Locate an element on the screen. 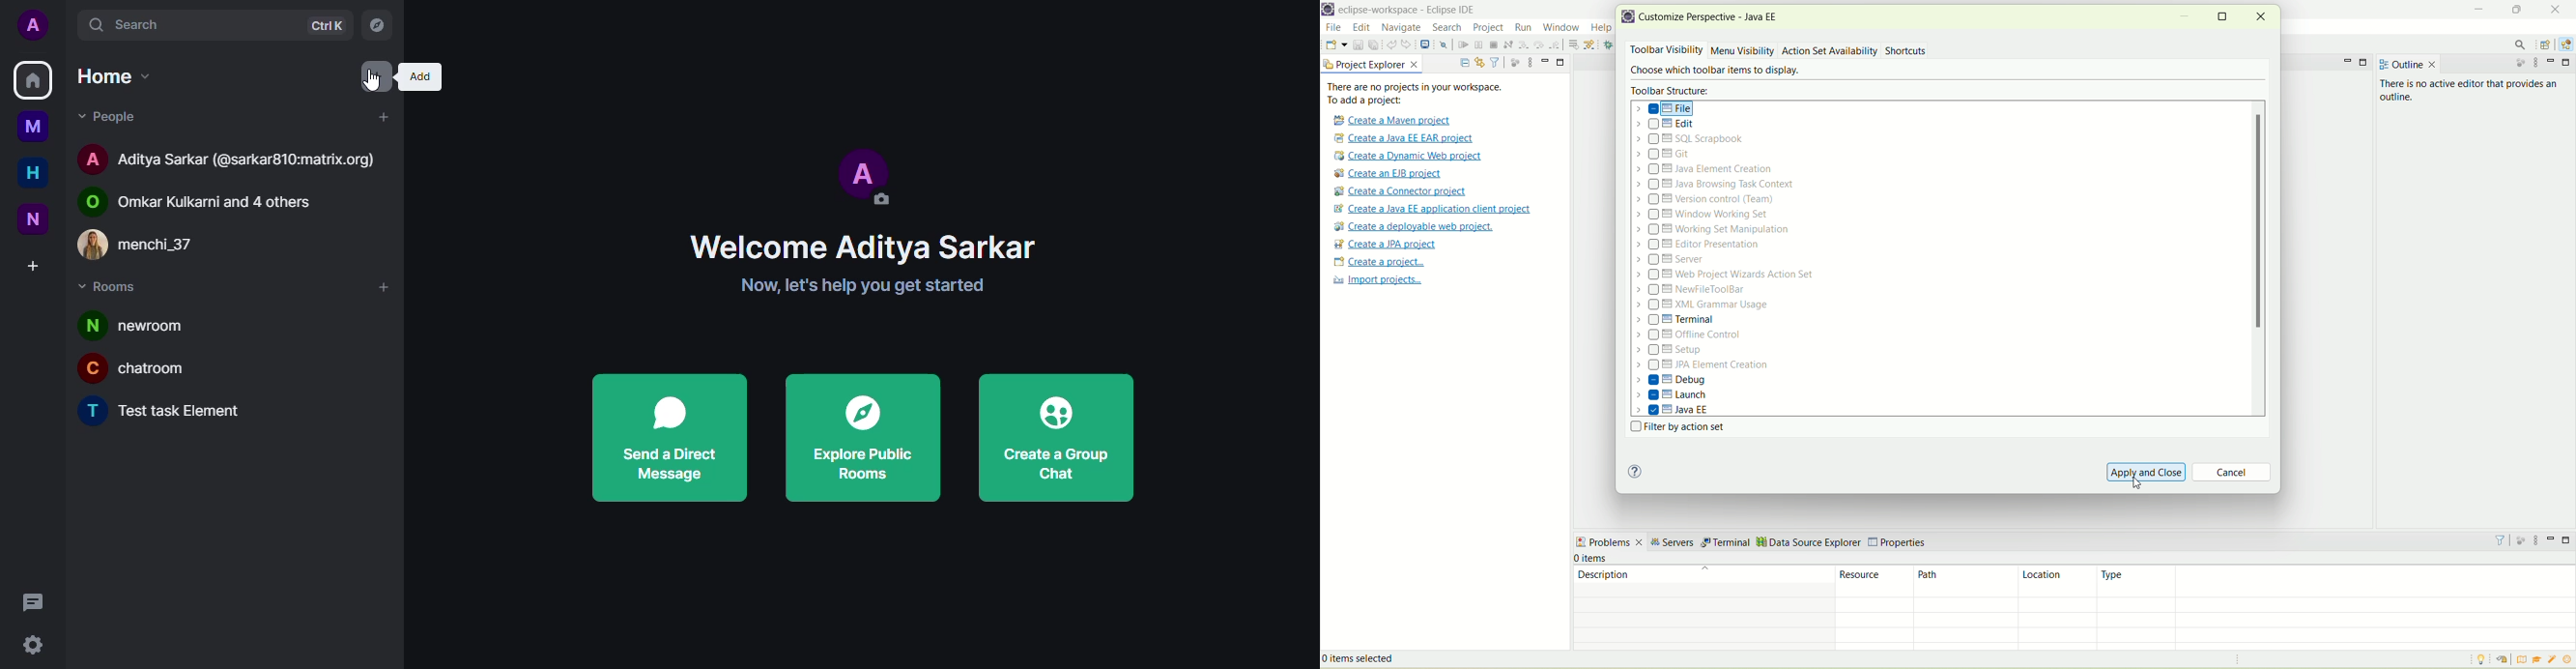  create a JPA project is located at coordinates (1386, 244).